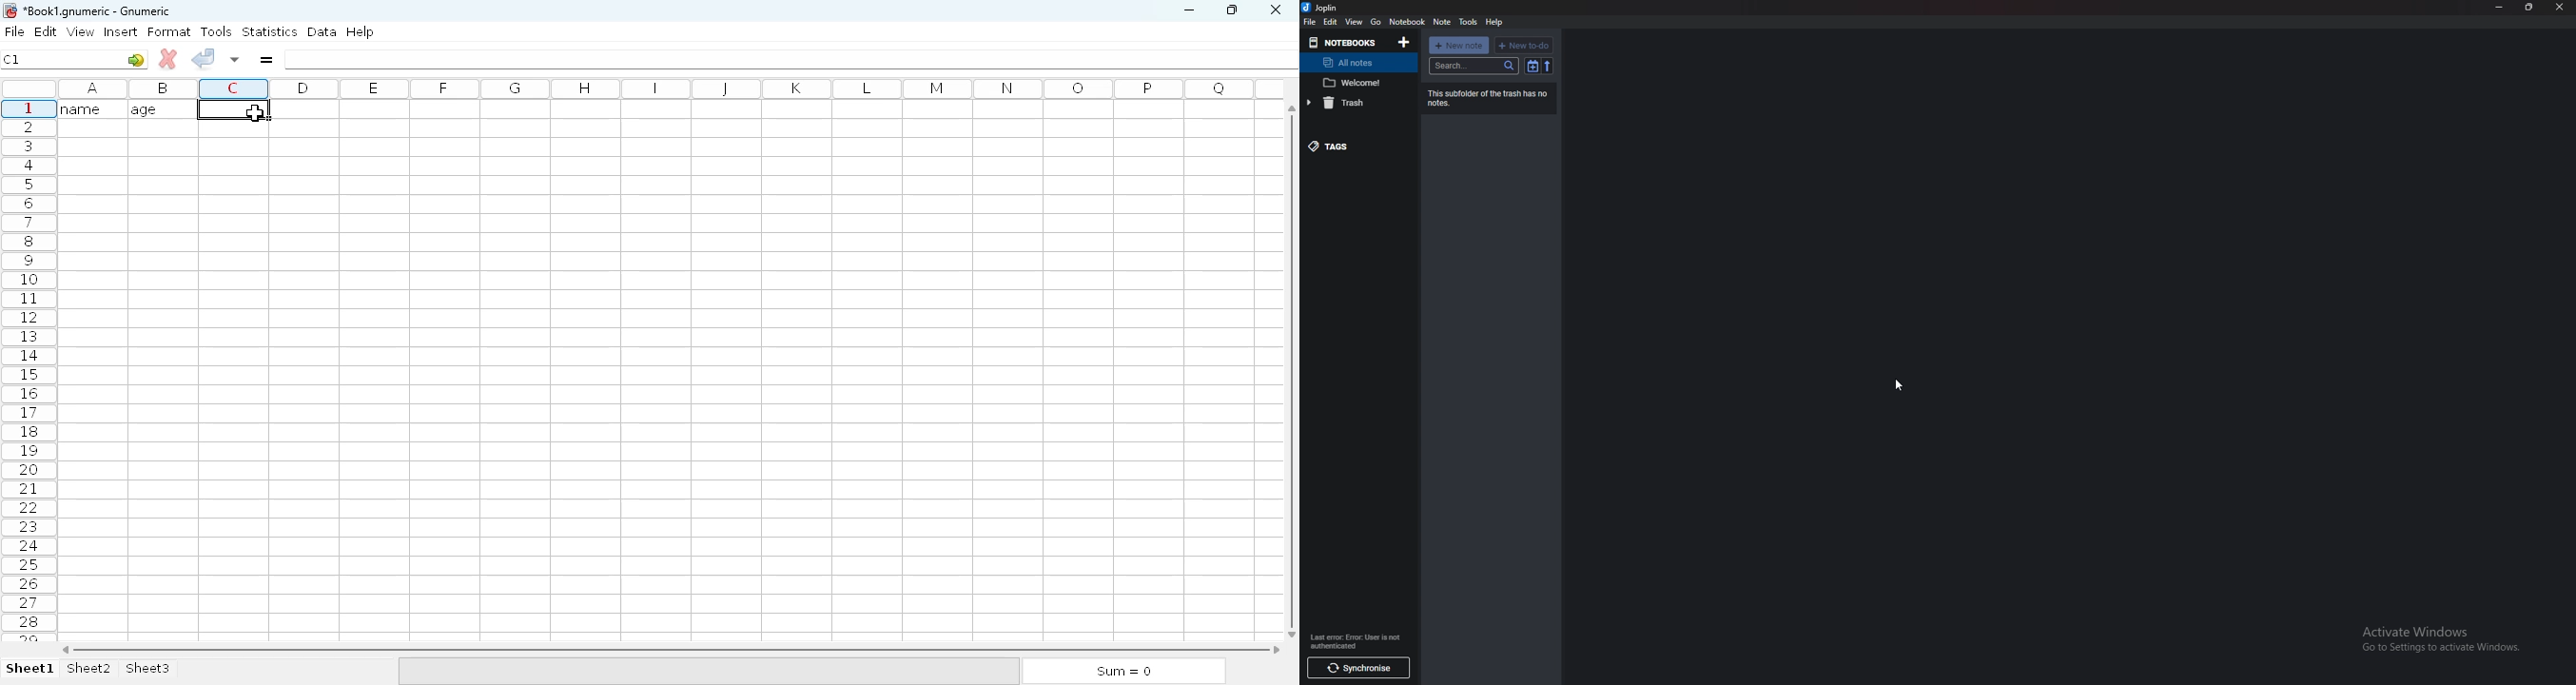 The width and height of the screenshot is (2576, 700). I want to click on Notebook, so click(1406, 21).